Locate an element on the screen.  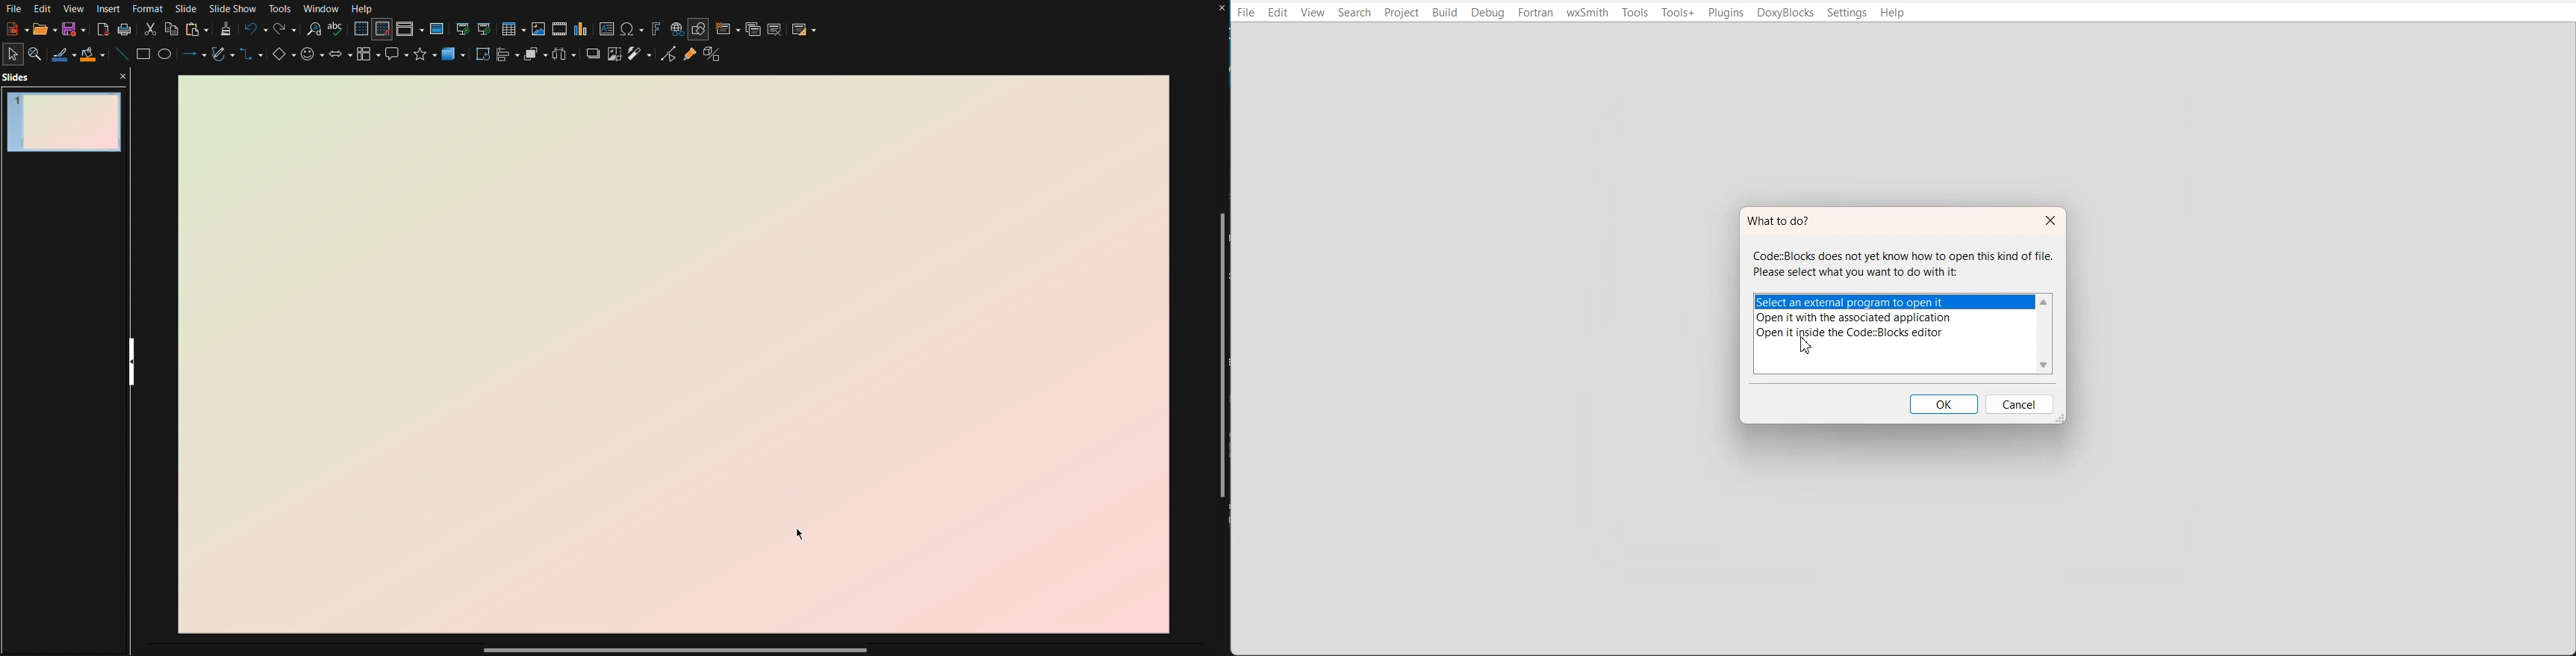
Fontworks is located at coordinates (656, 28).